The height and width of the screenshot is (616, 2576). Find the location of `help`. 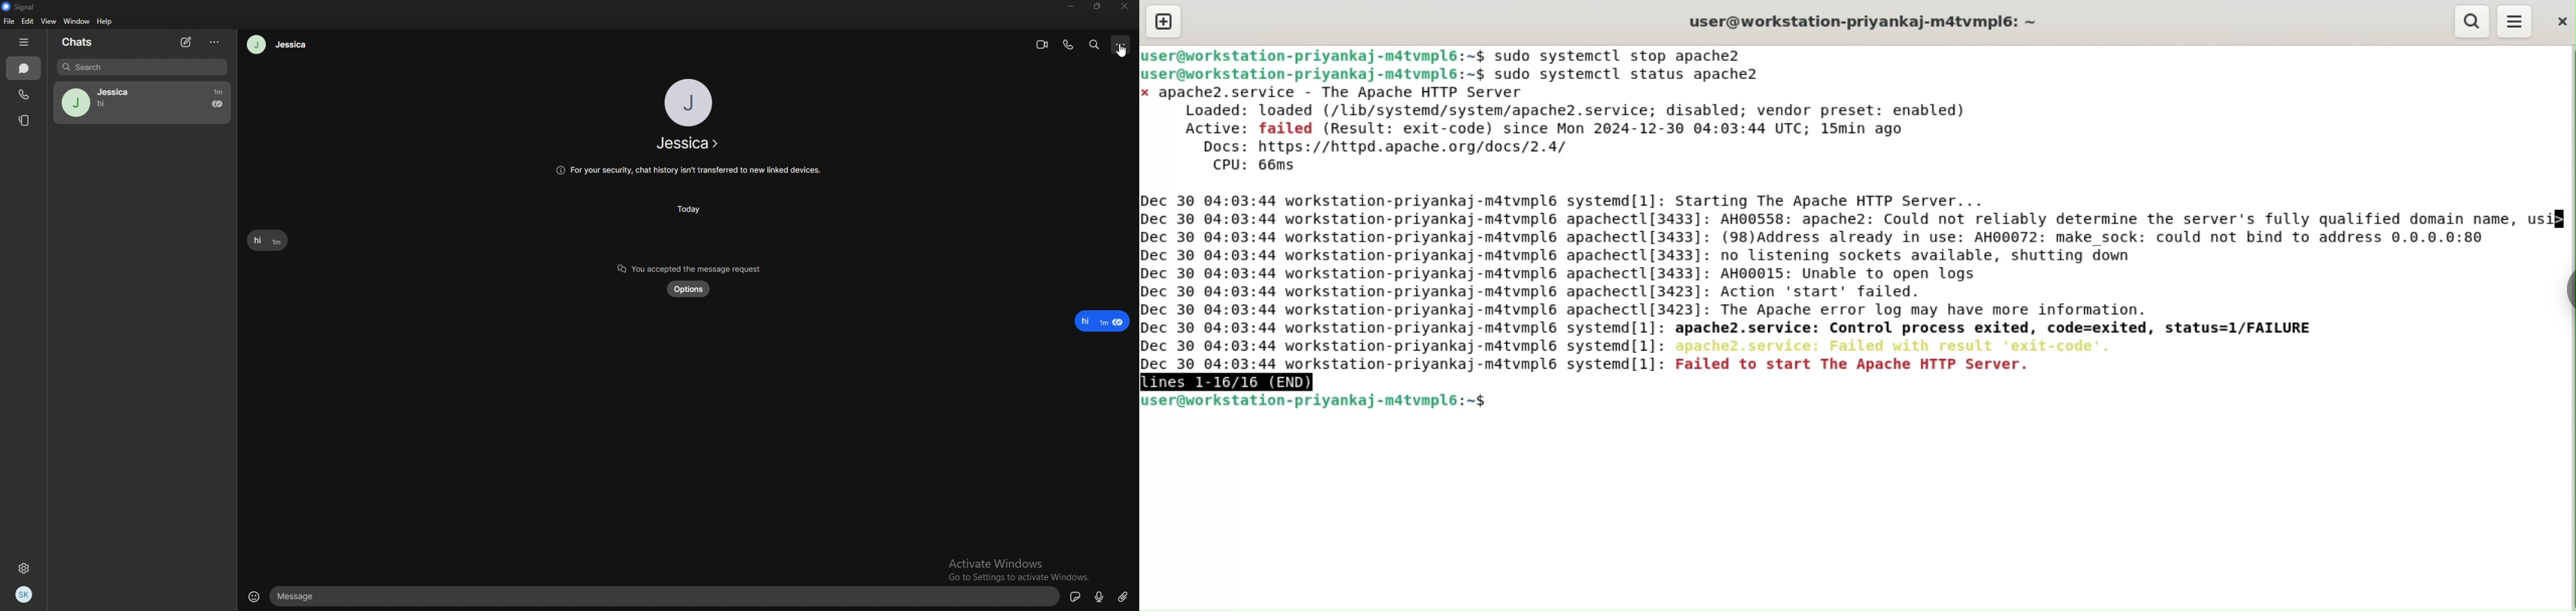

help is located at coordinates (105, 22).